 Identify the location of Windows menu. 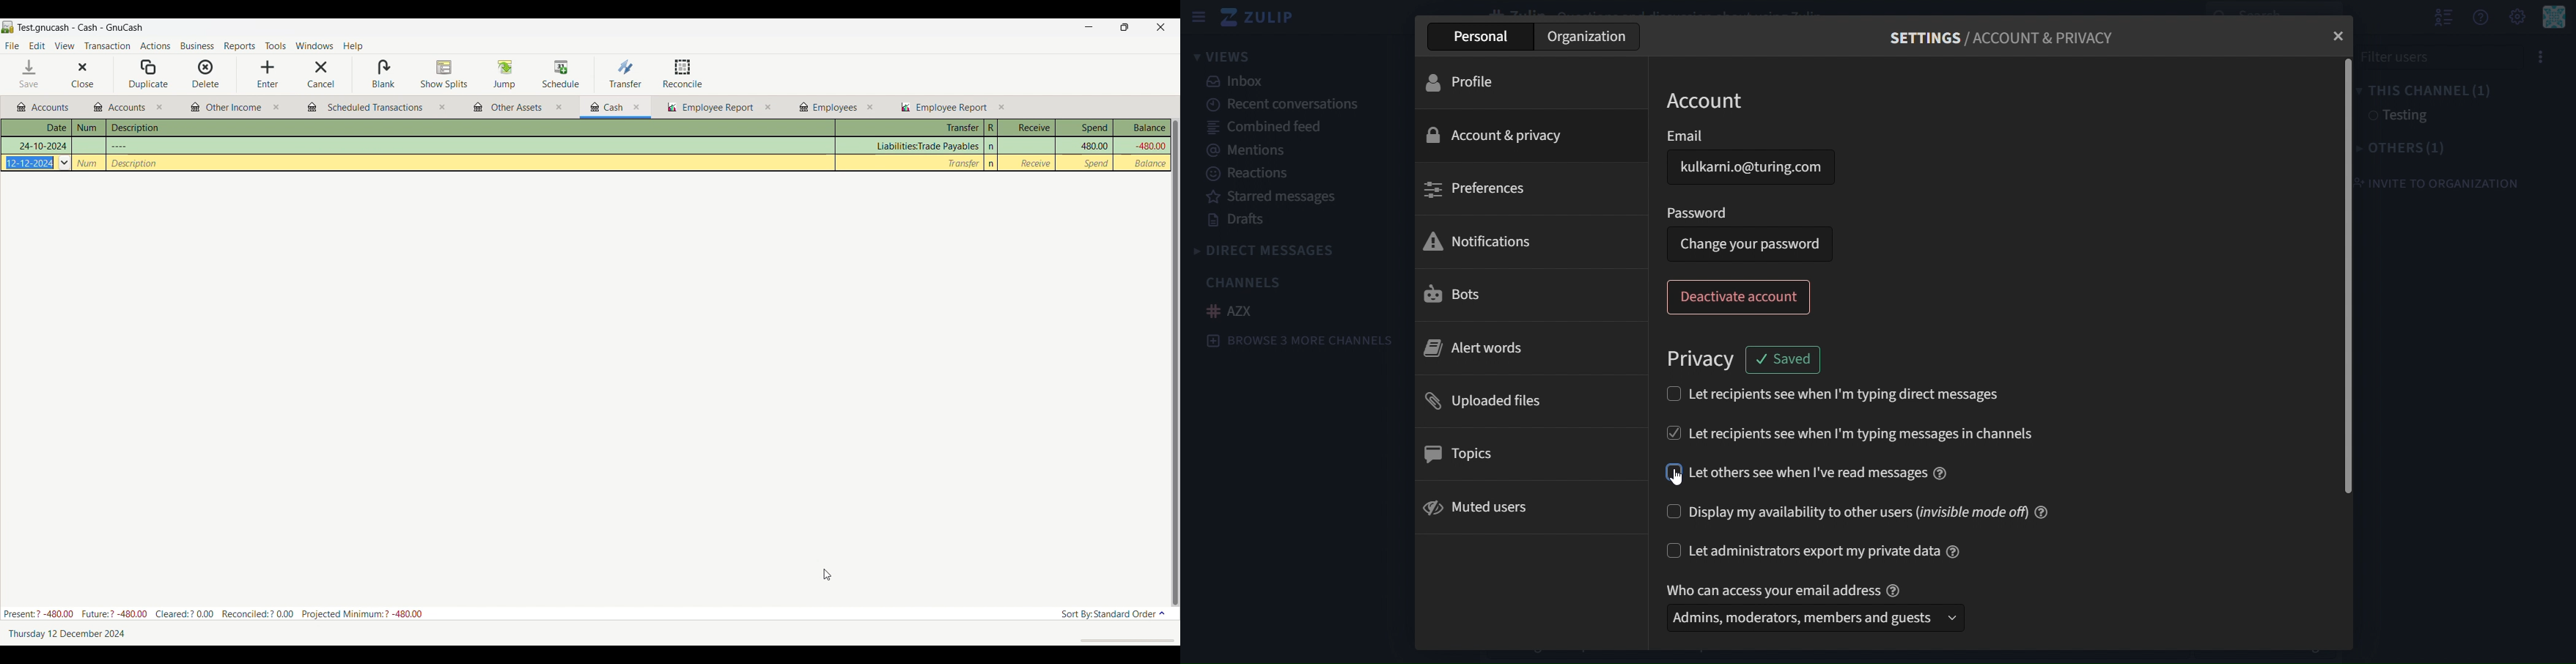
(315, 45).